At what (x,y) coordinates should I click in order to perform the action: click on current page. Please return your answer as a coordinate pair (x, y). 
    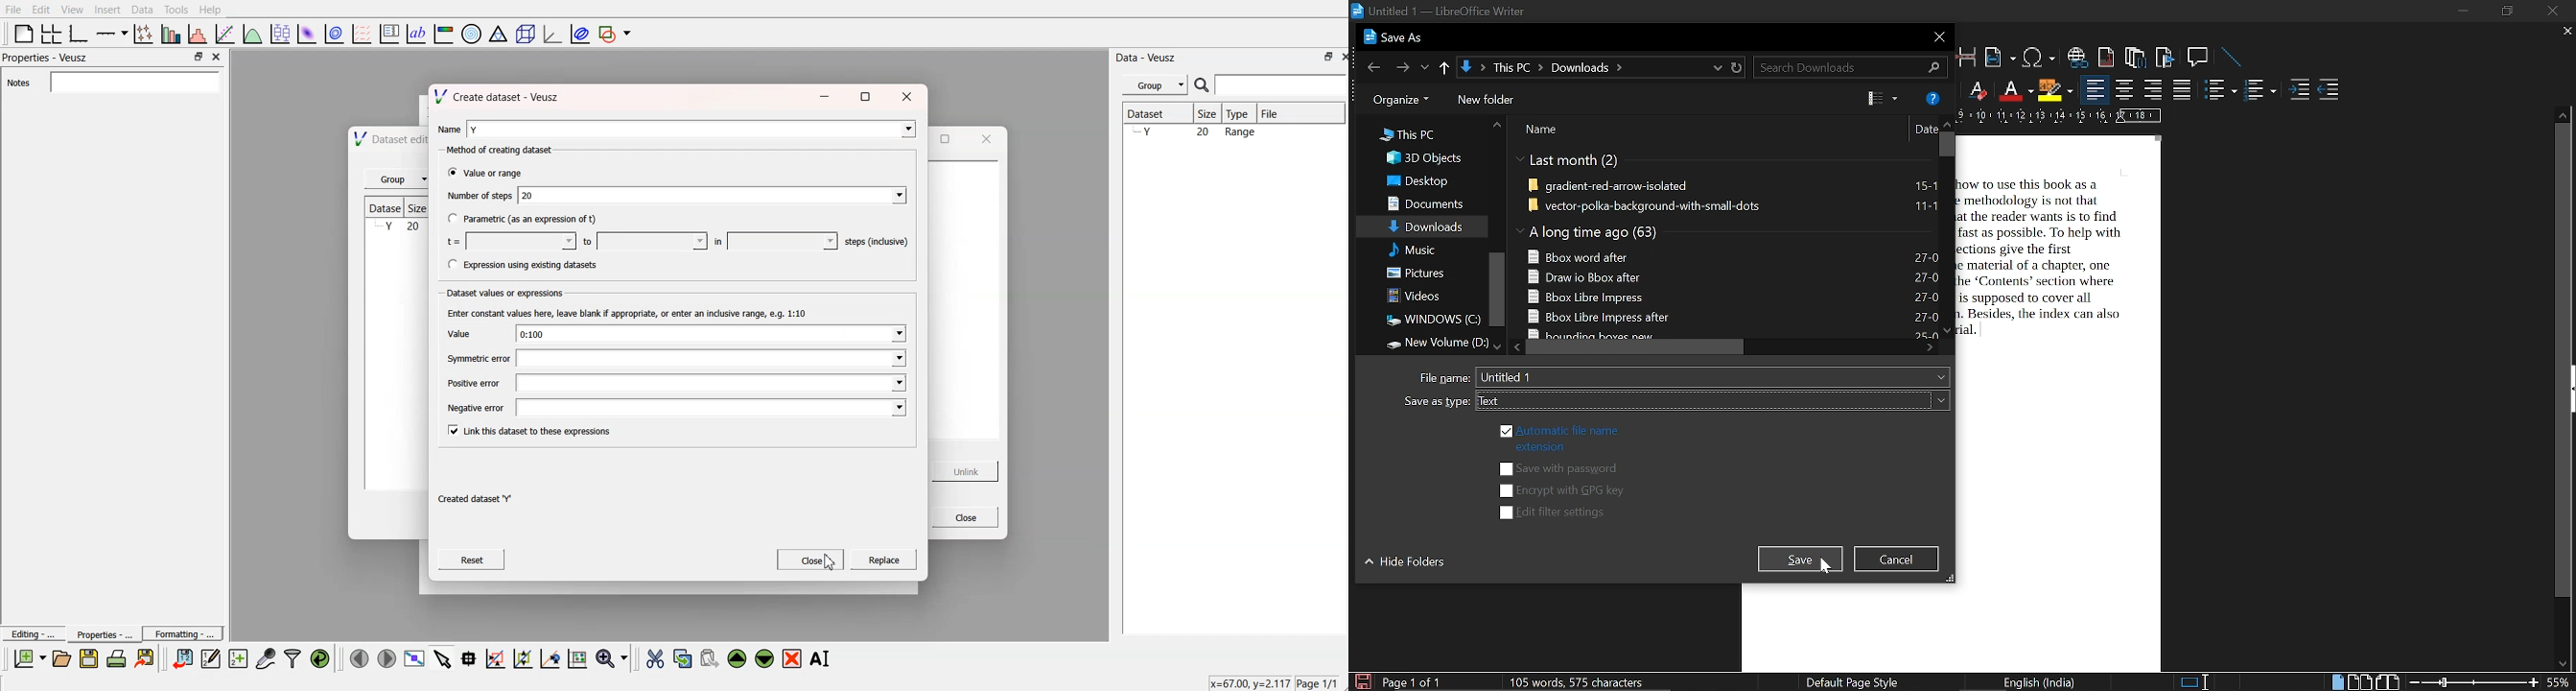
    Looking at the image, I should click on (1412, 682).